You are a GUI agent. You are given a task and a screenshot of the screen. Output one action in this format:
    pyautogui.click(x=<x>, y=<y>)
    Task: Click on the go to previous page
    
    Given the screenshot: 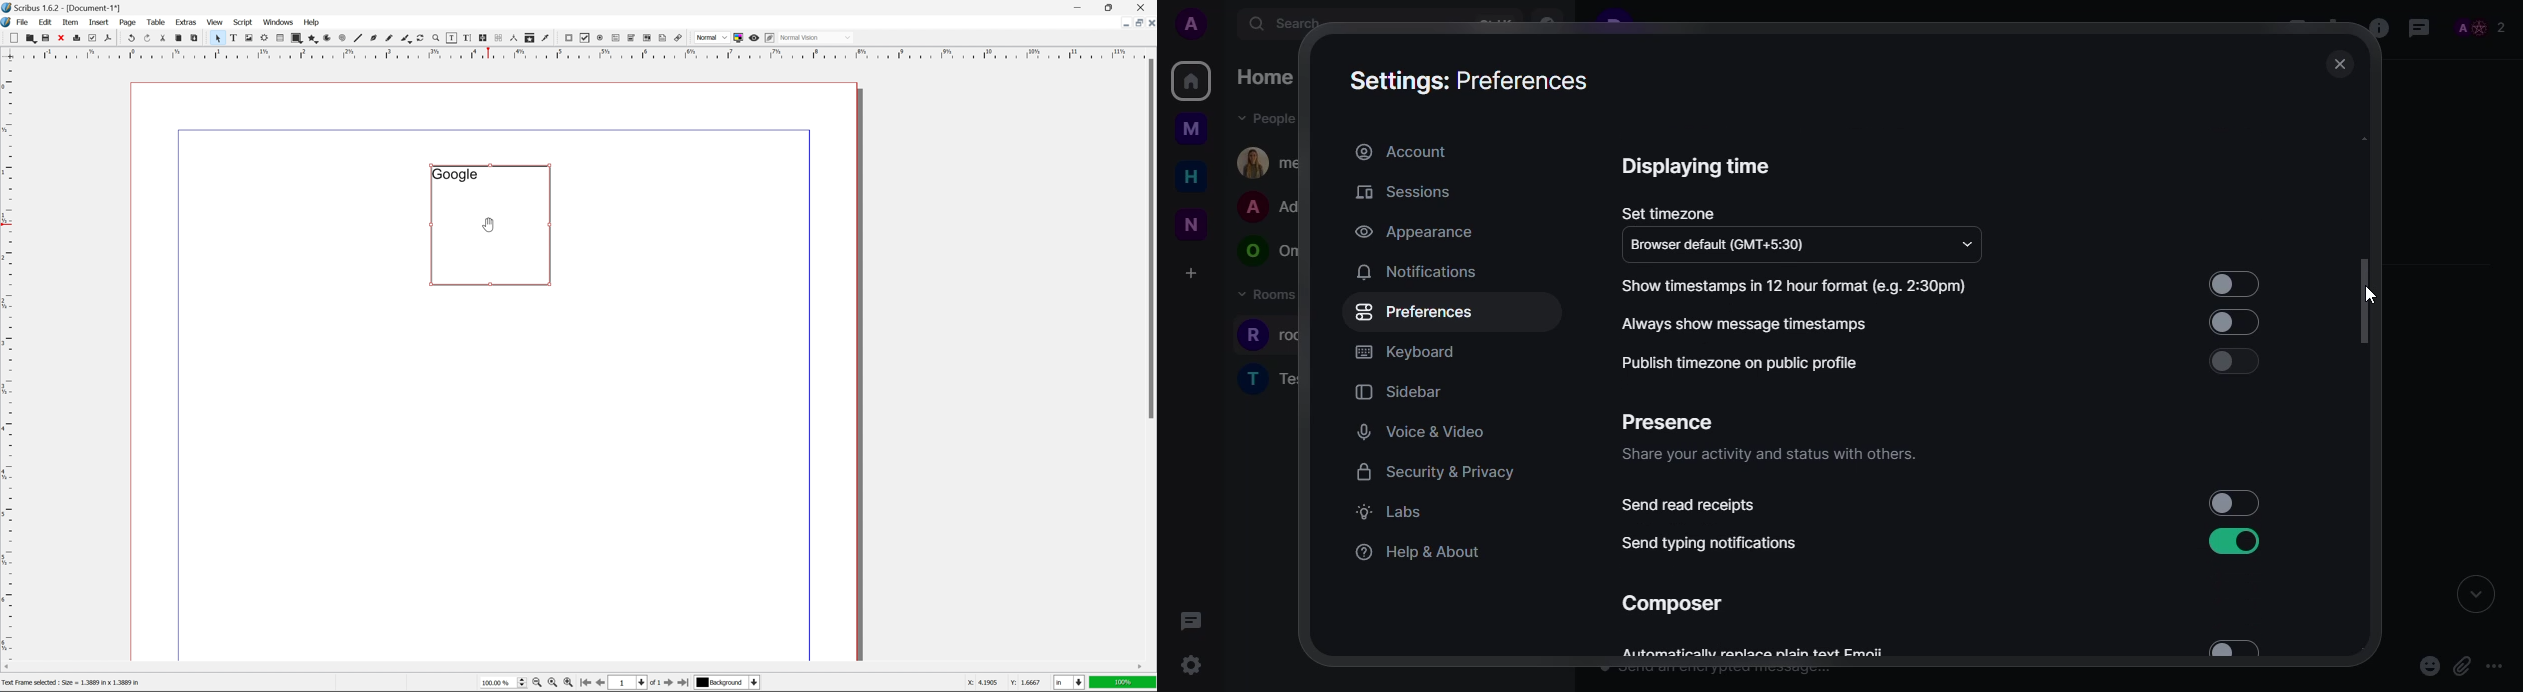 What is the action you would take?
    pyautogui.click(x=602, y=683)
    